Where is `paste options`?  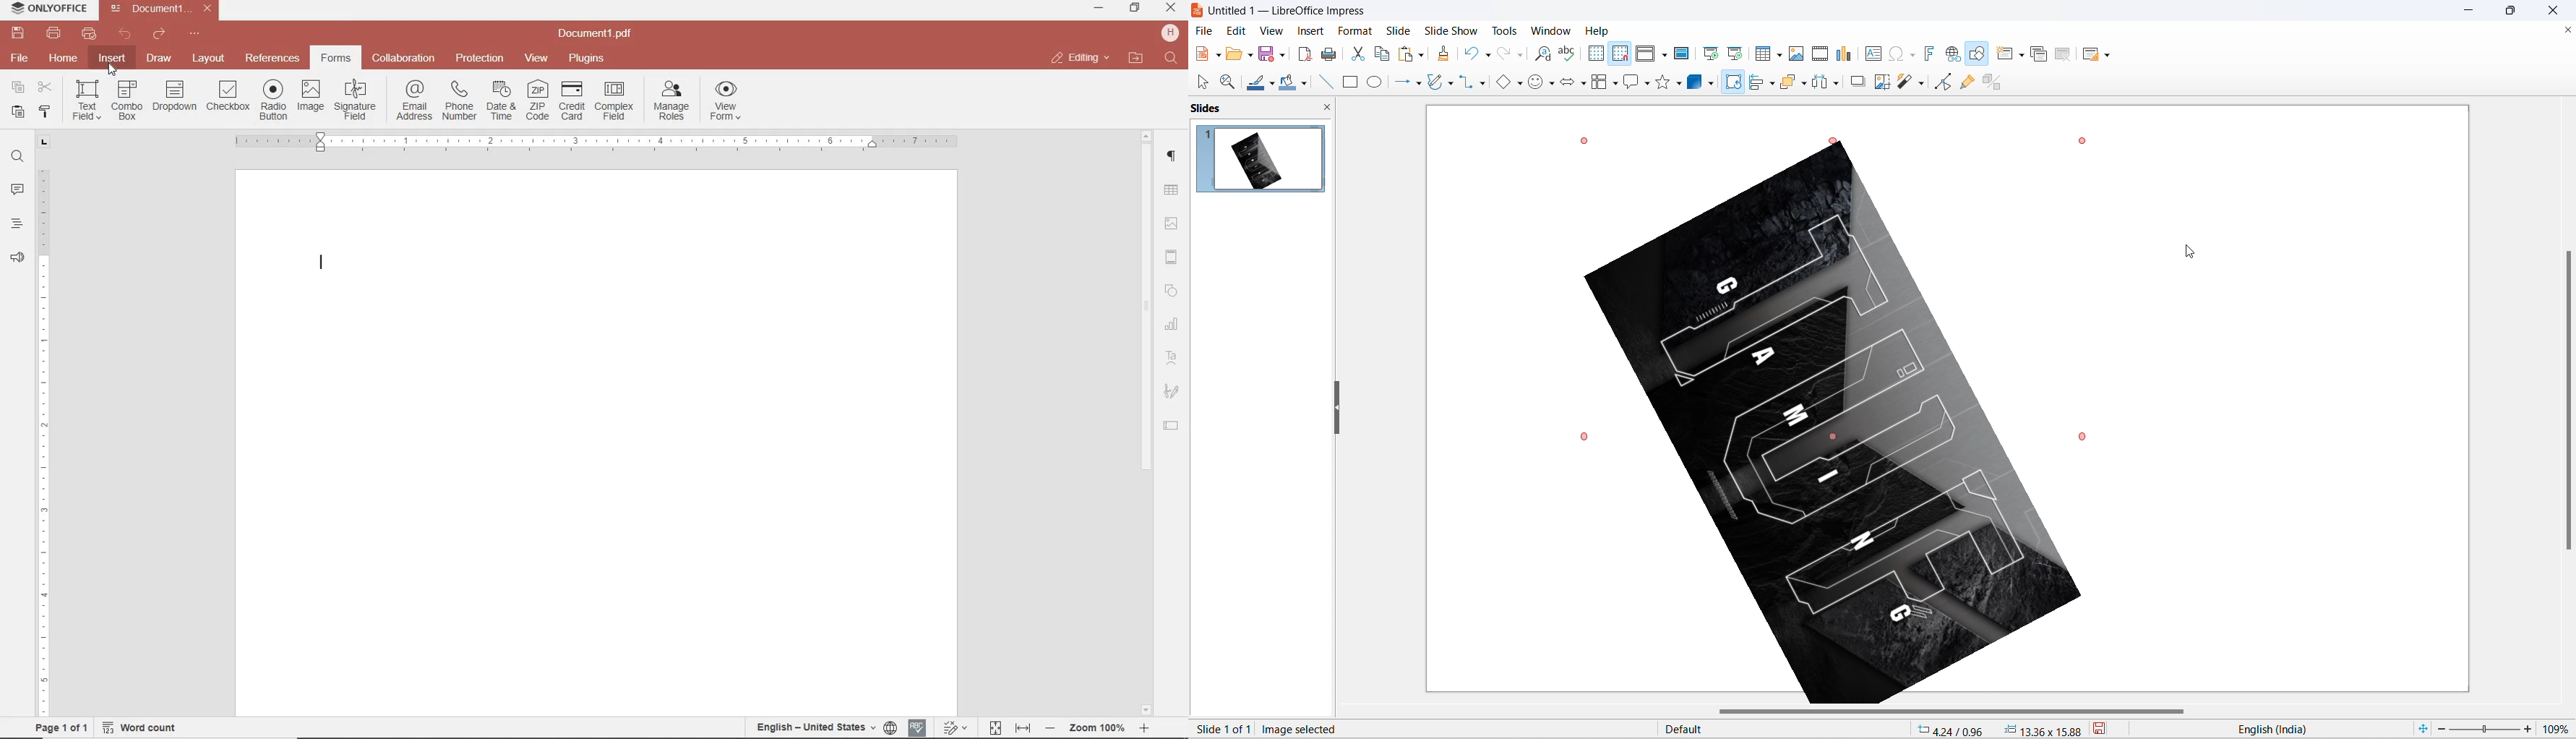
paste options is located at coordinates (1420, 52).